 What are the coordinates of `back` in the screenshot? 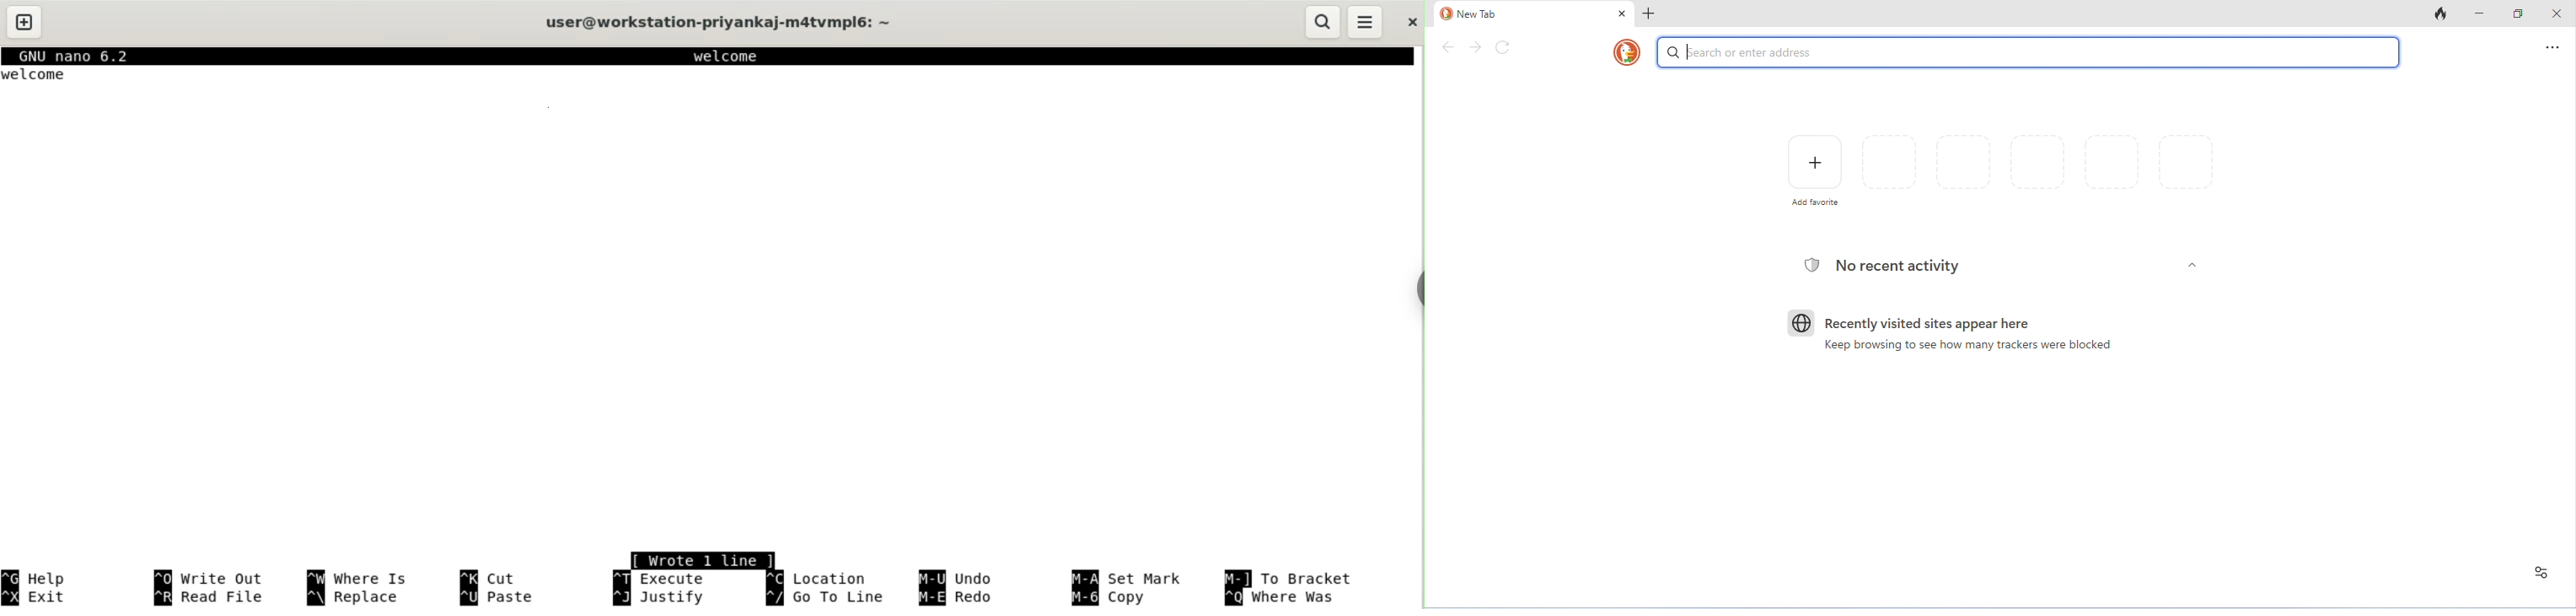 It's located at (1449, 47).